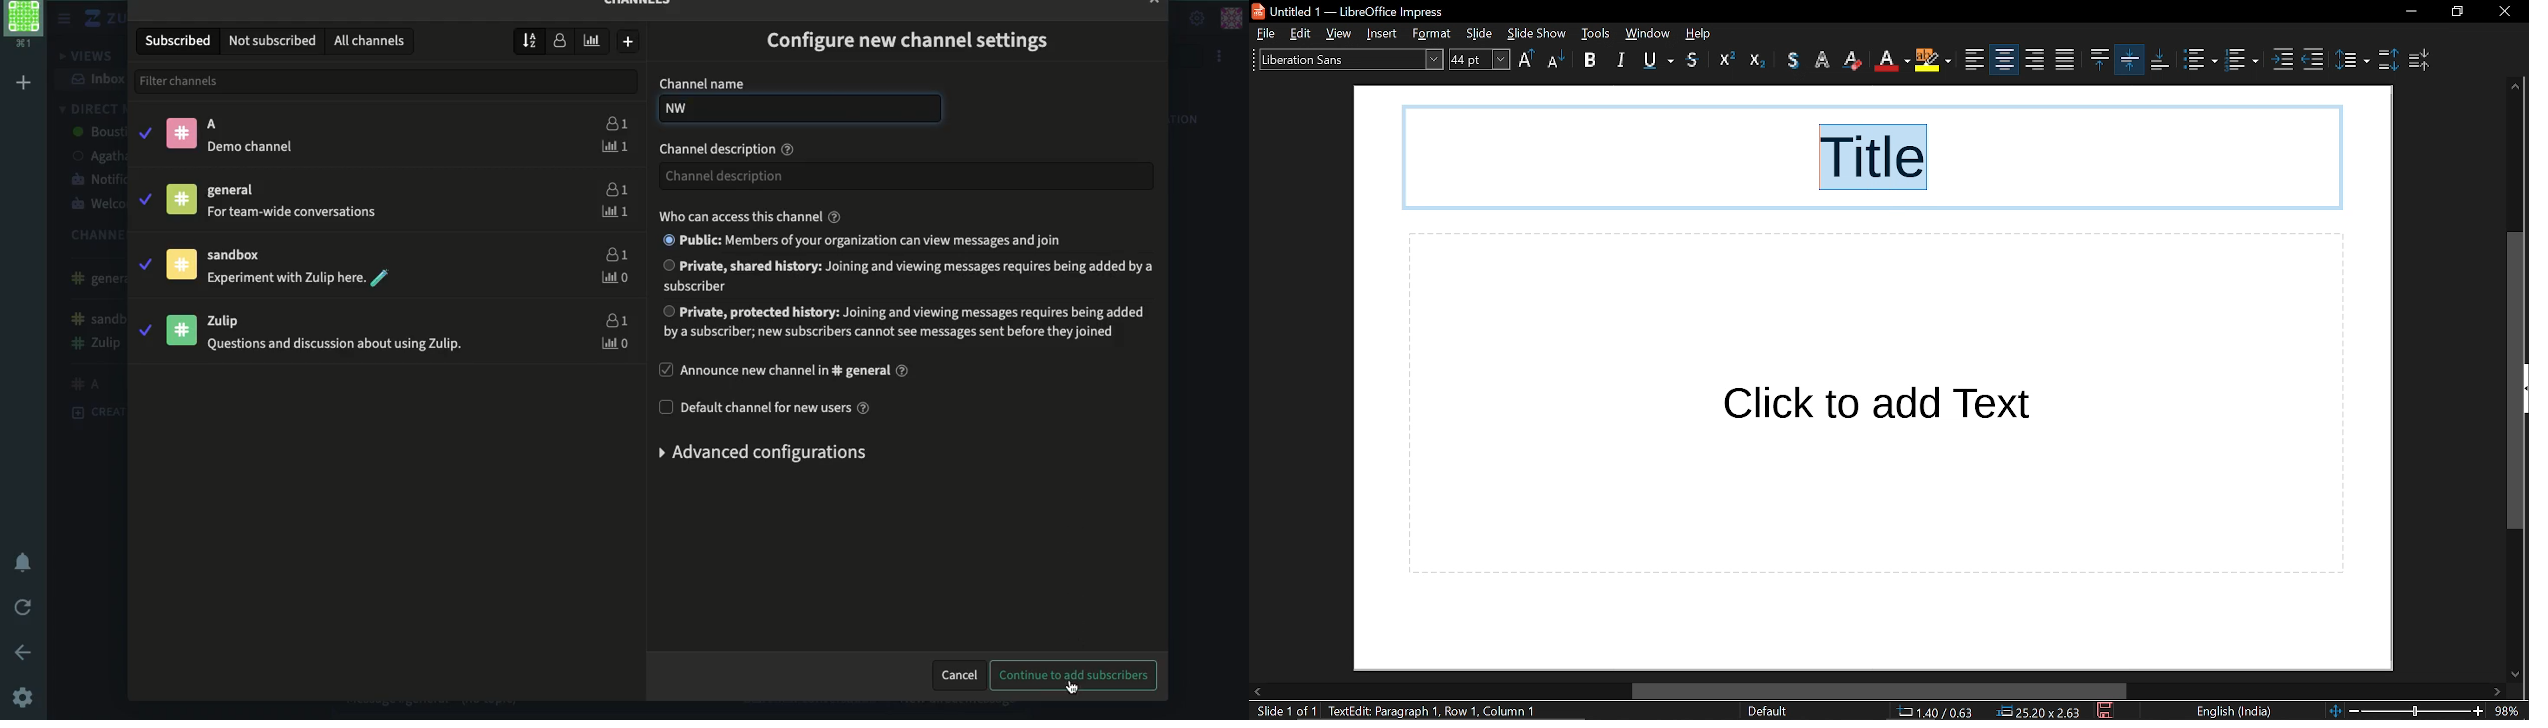  What do you see at coordinates (2352, 58) in the screenshot?
I see `set line spacing` at bounding box center [2352, 58].